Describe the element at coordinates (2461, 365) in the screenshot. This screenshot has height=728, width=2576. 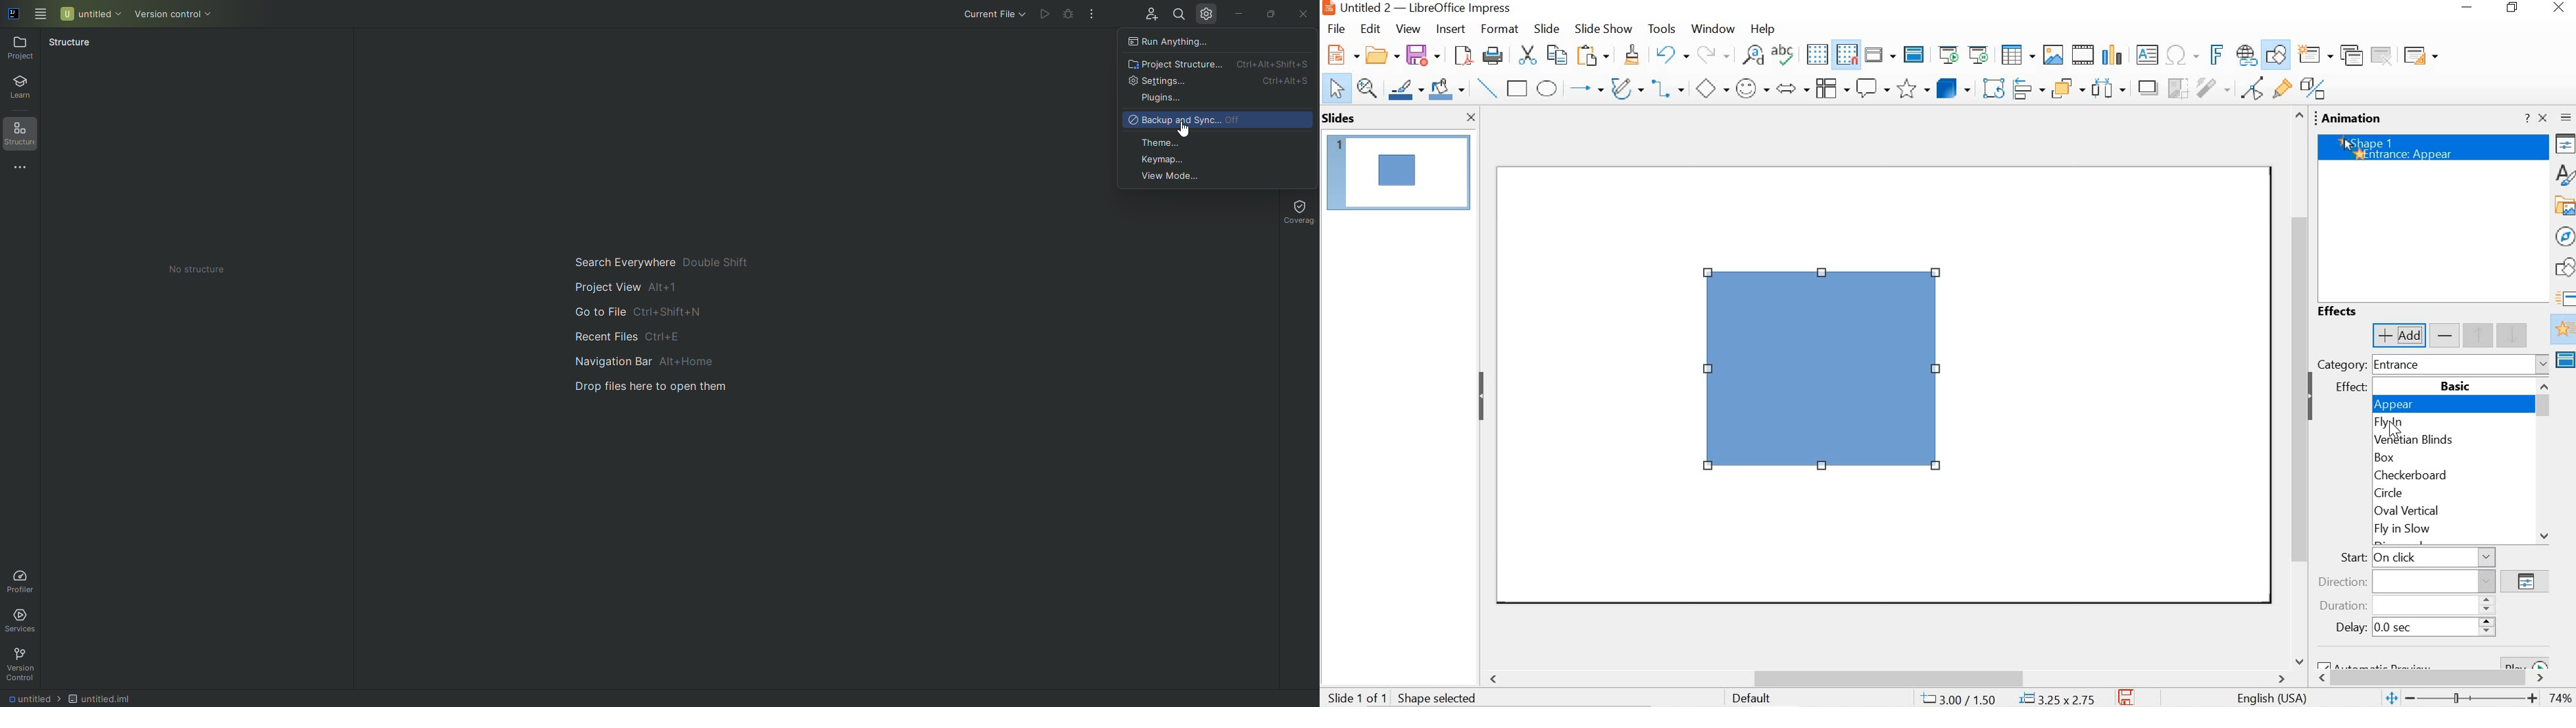
I see `entrance` at that location.